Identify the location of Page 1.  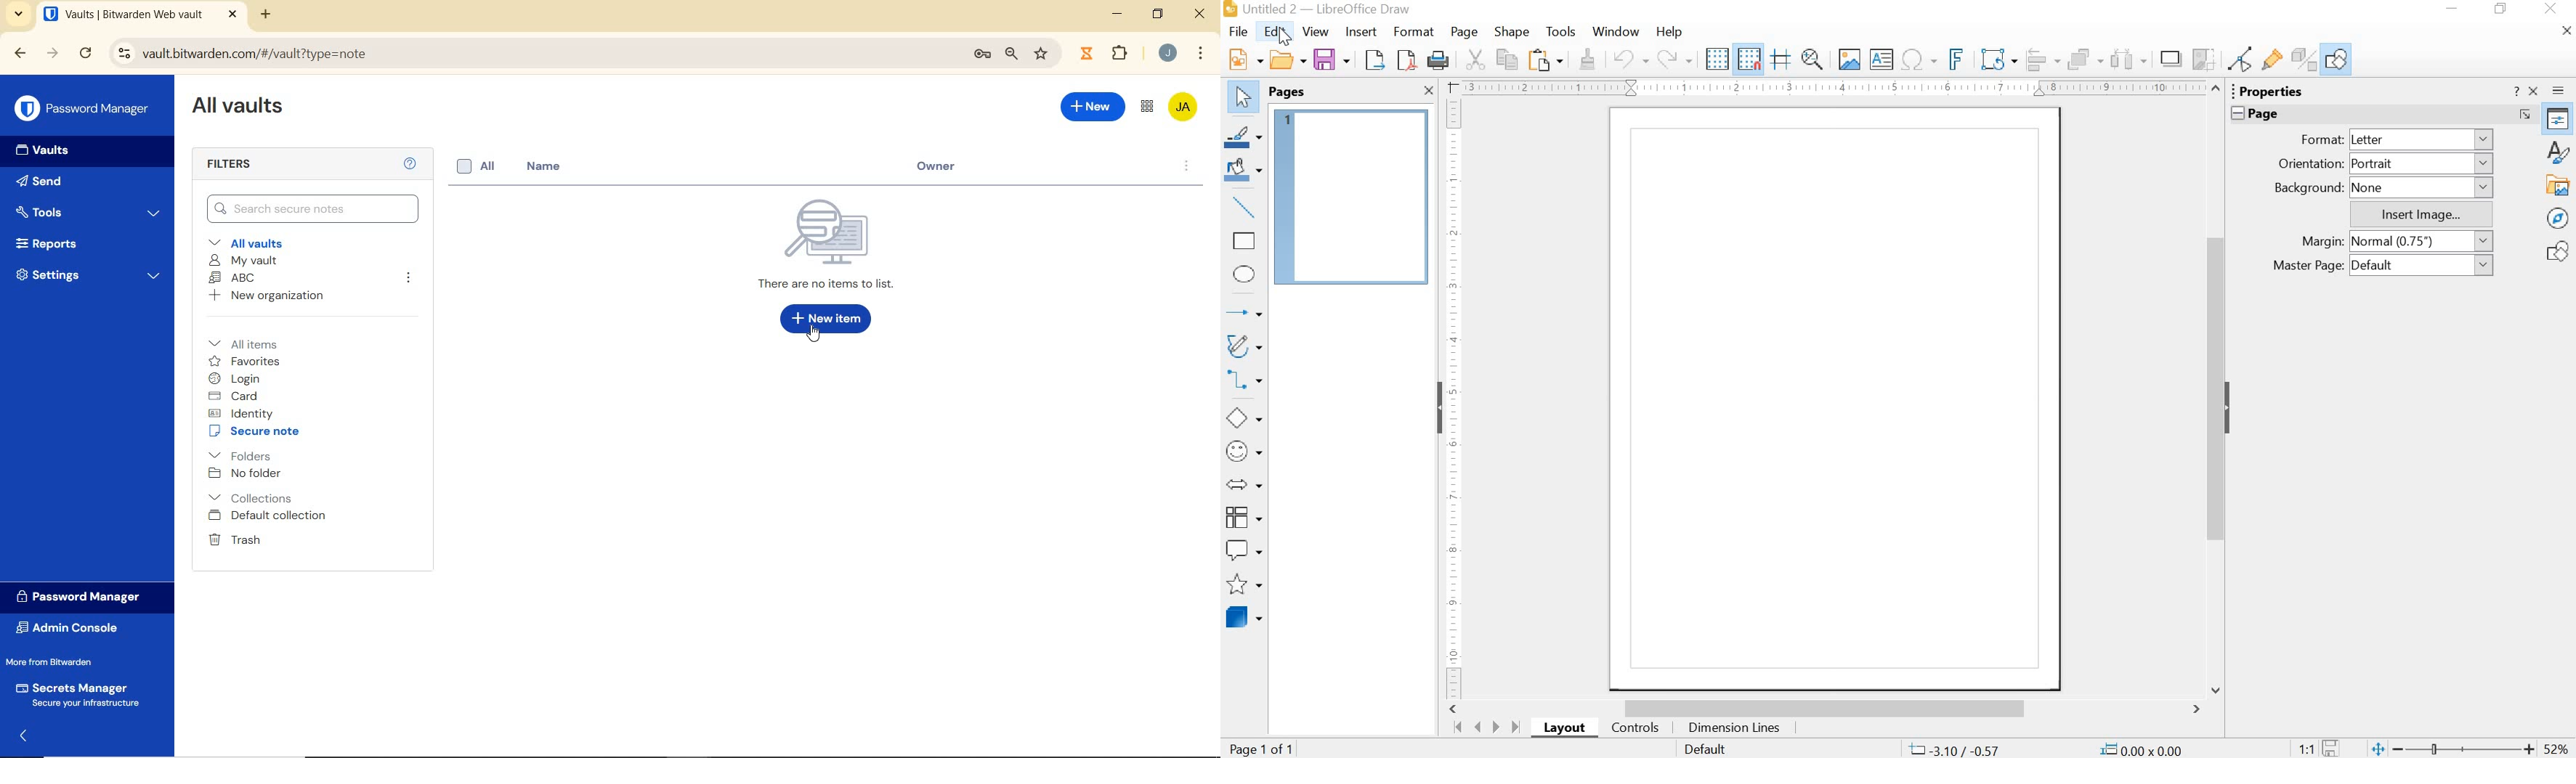
(1352, 198).